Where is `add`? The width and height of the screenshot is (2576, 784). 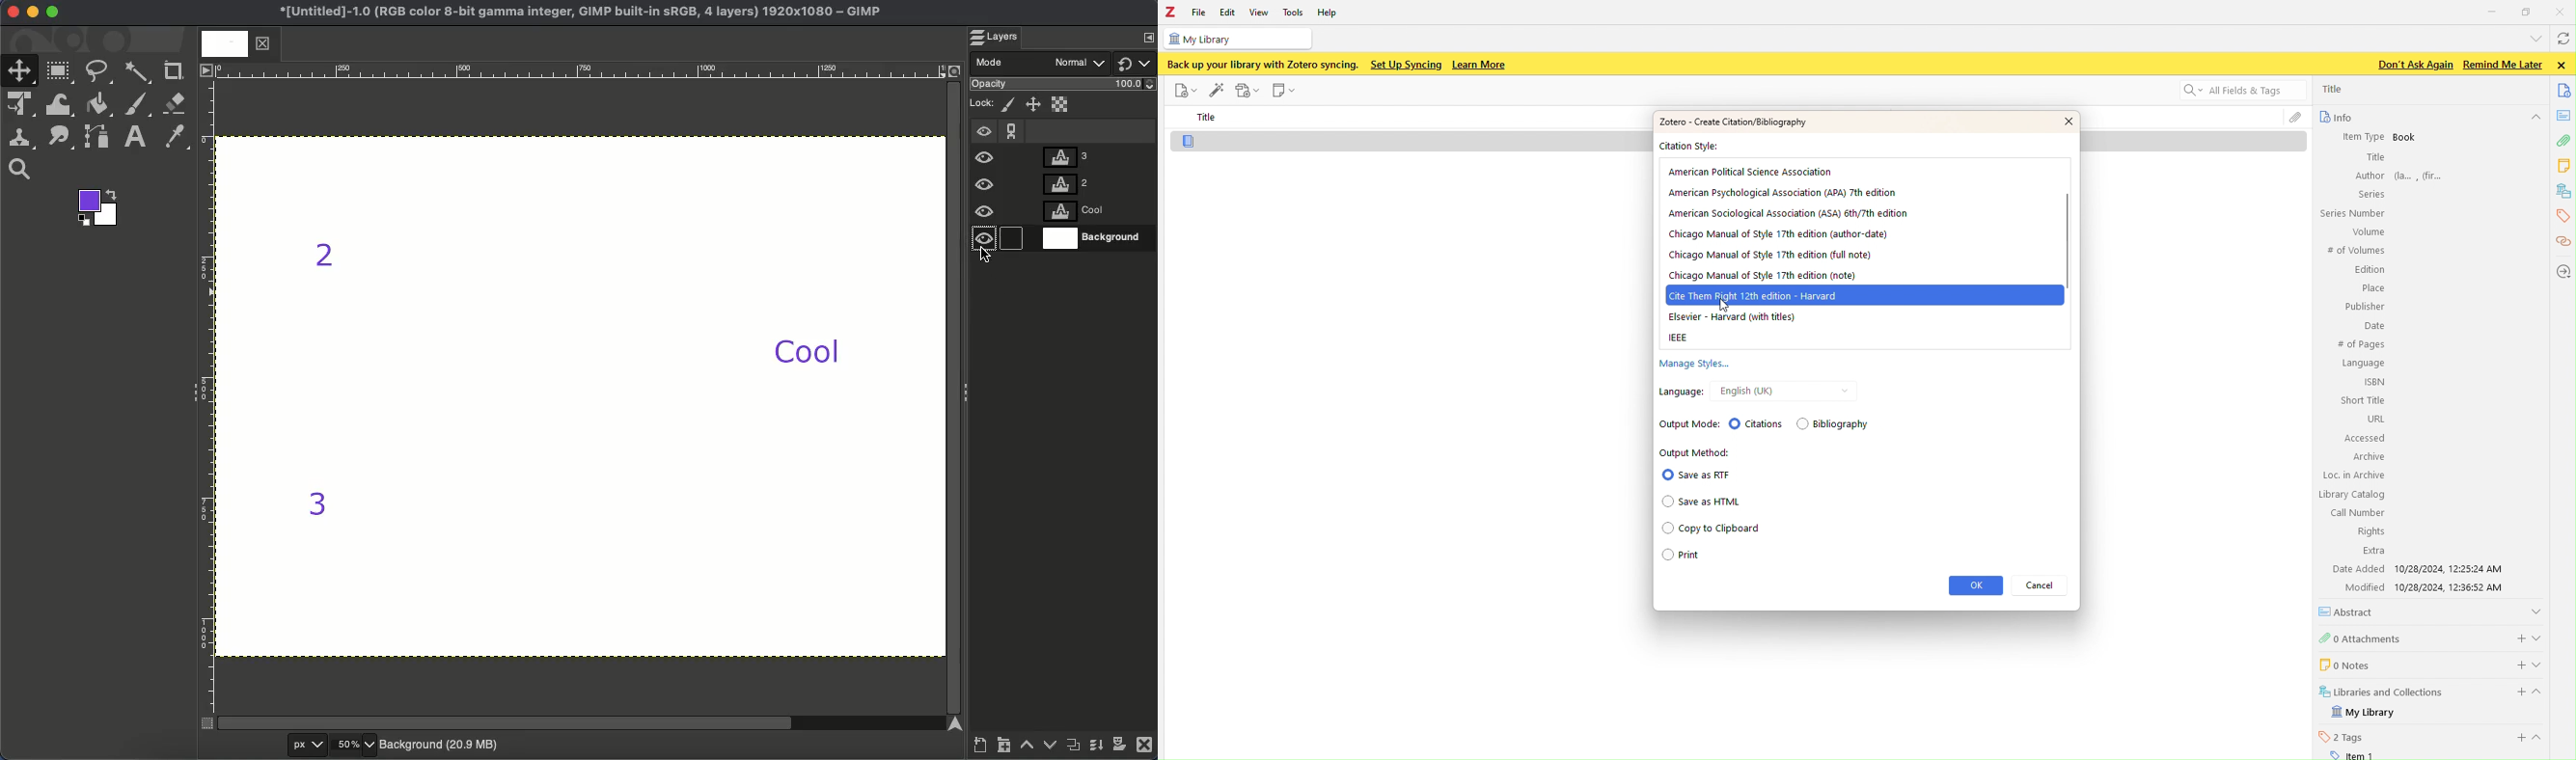 add is located at coordinates (2516, 692).